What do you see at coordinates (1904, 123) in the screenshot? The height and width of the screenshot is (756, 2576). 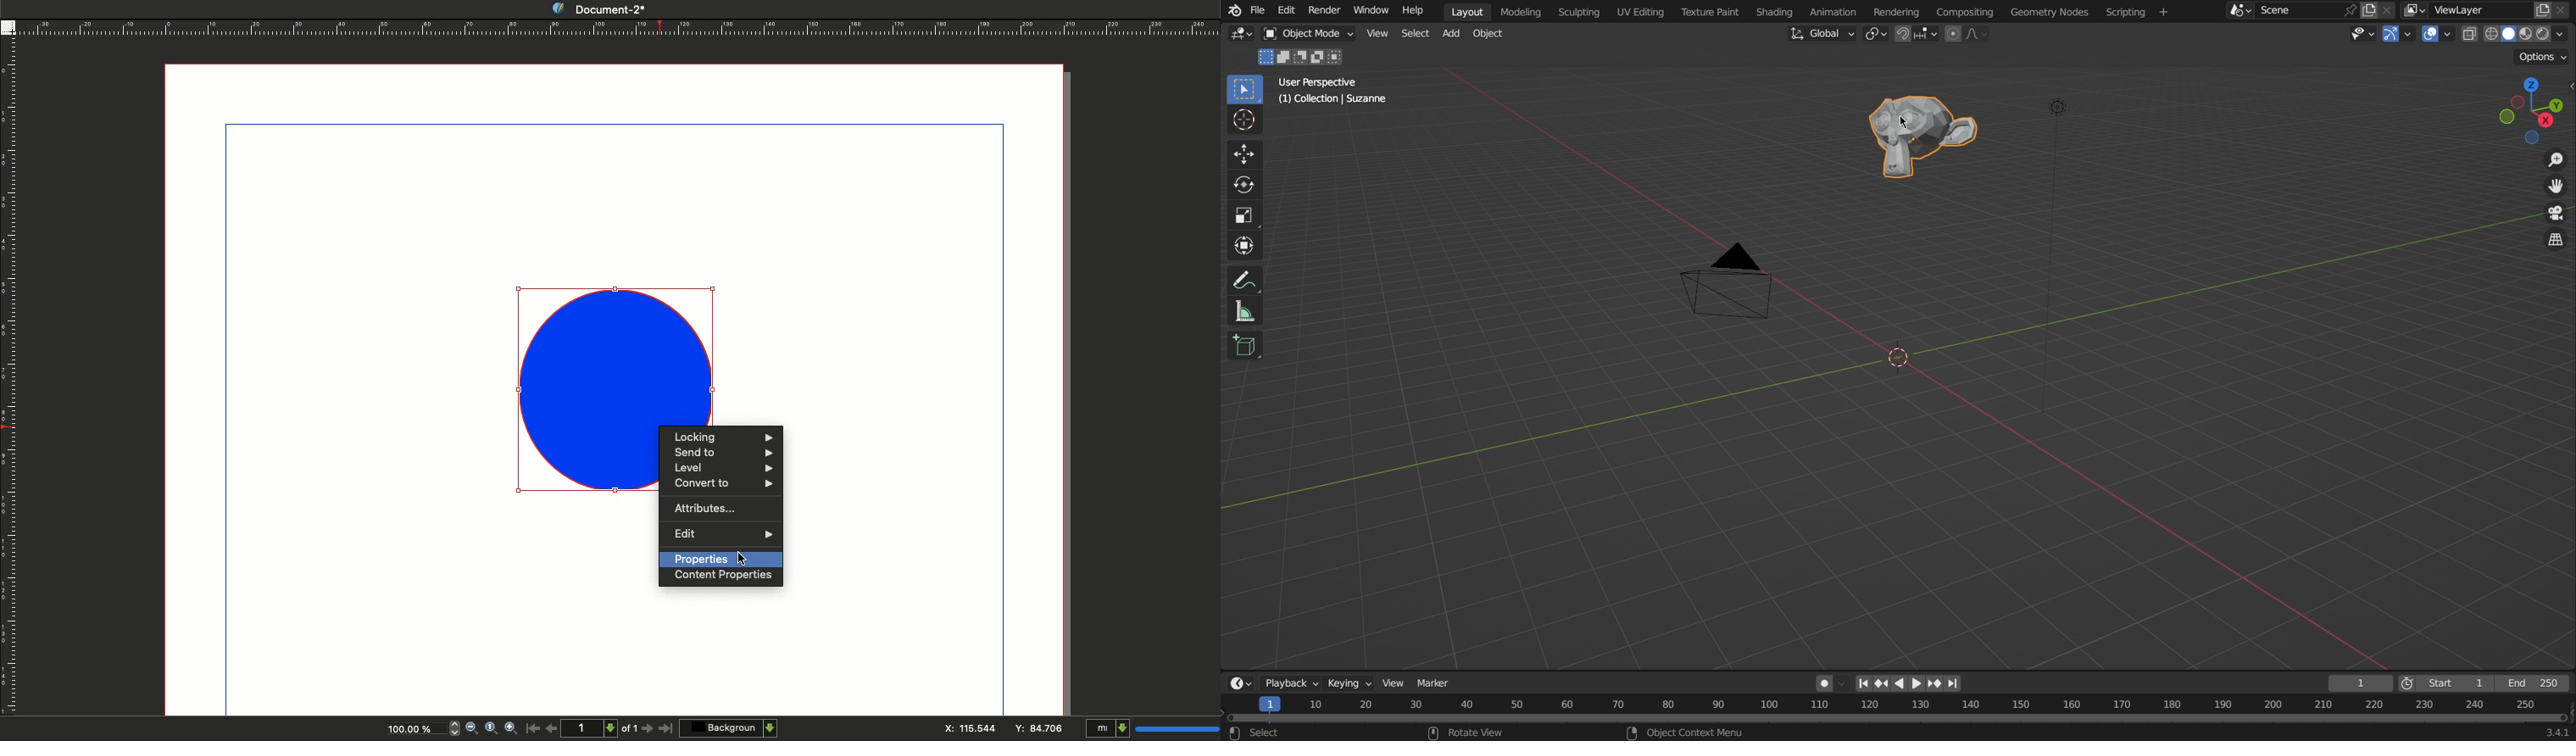 I see `cursor` at bounding box center [1904, 123].